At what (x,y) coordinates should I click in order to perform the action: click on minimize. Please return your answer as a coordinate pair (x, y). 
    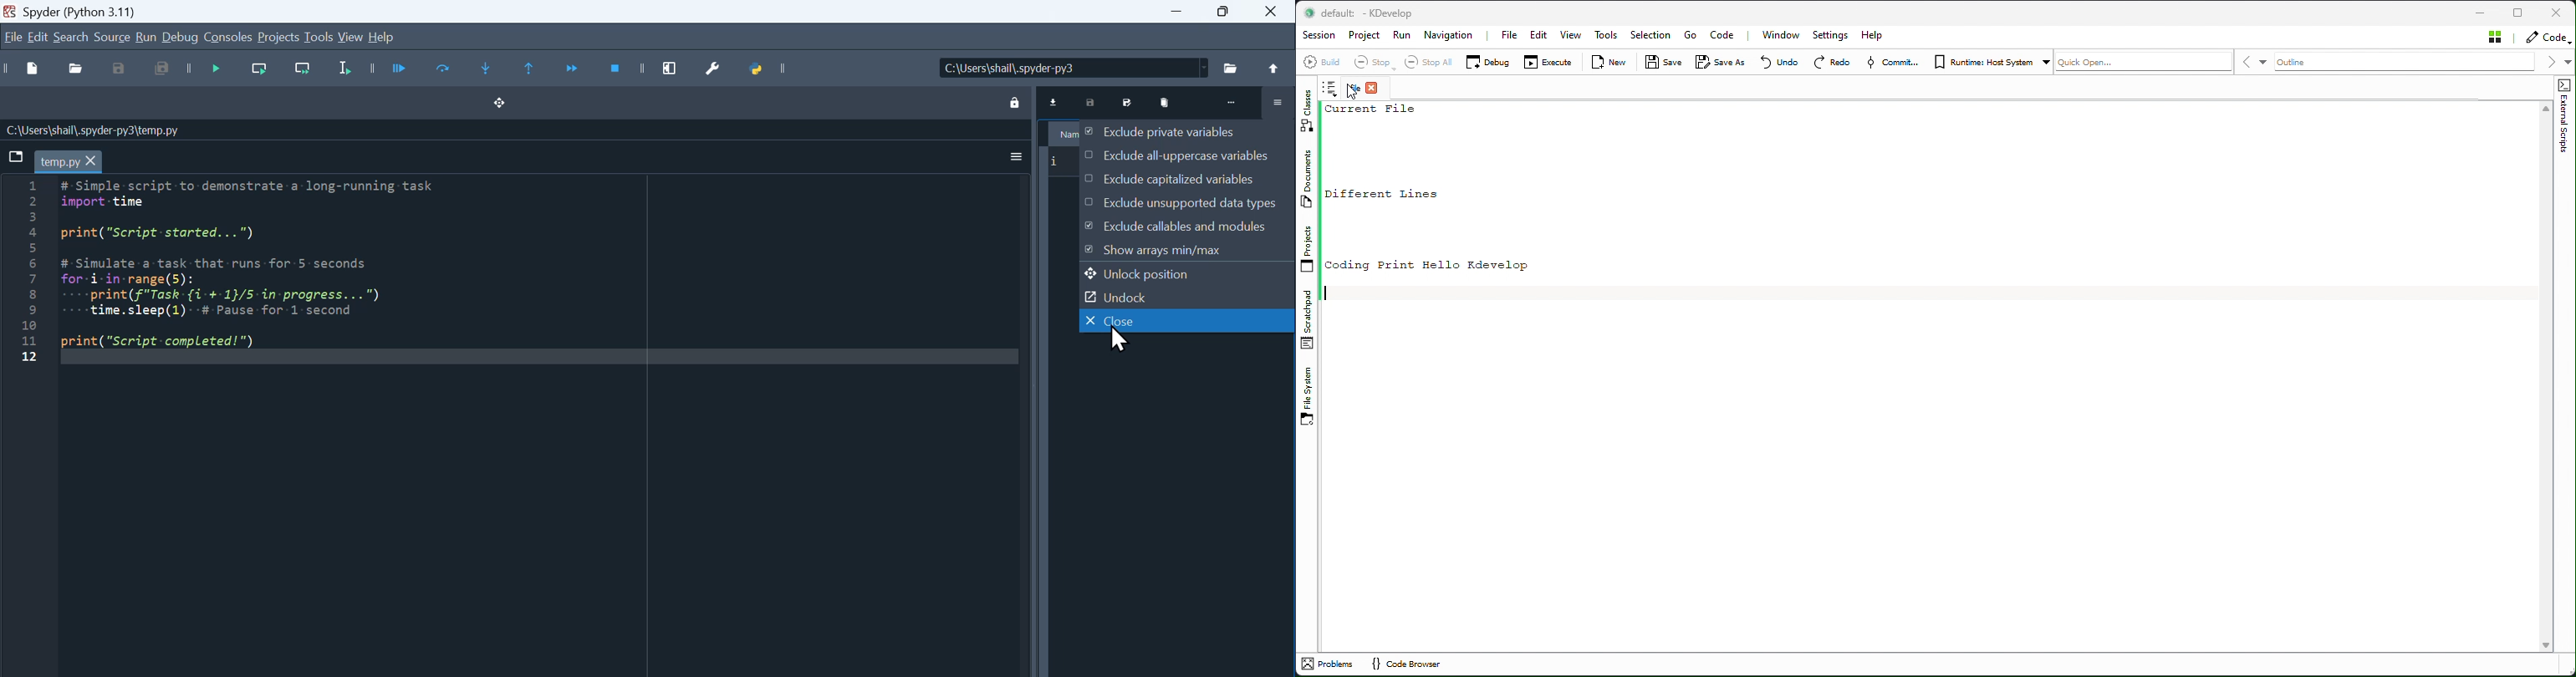
    Looking at the image, I should click on (1174, 13).